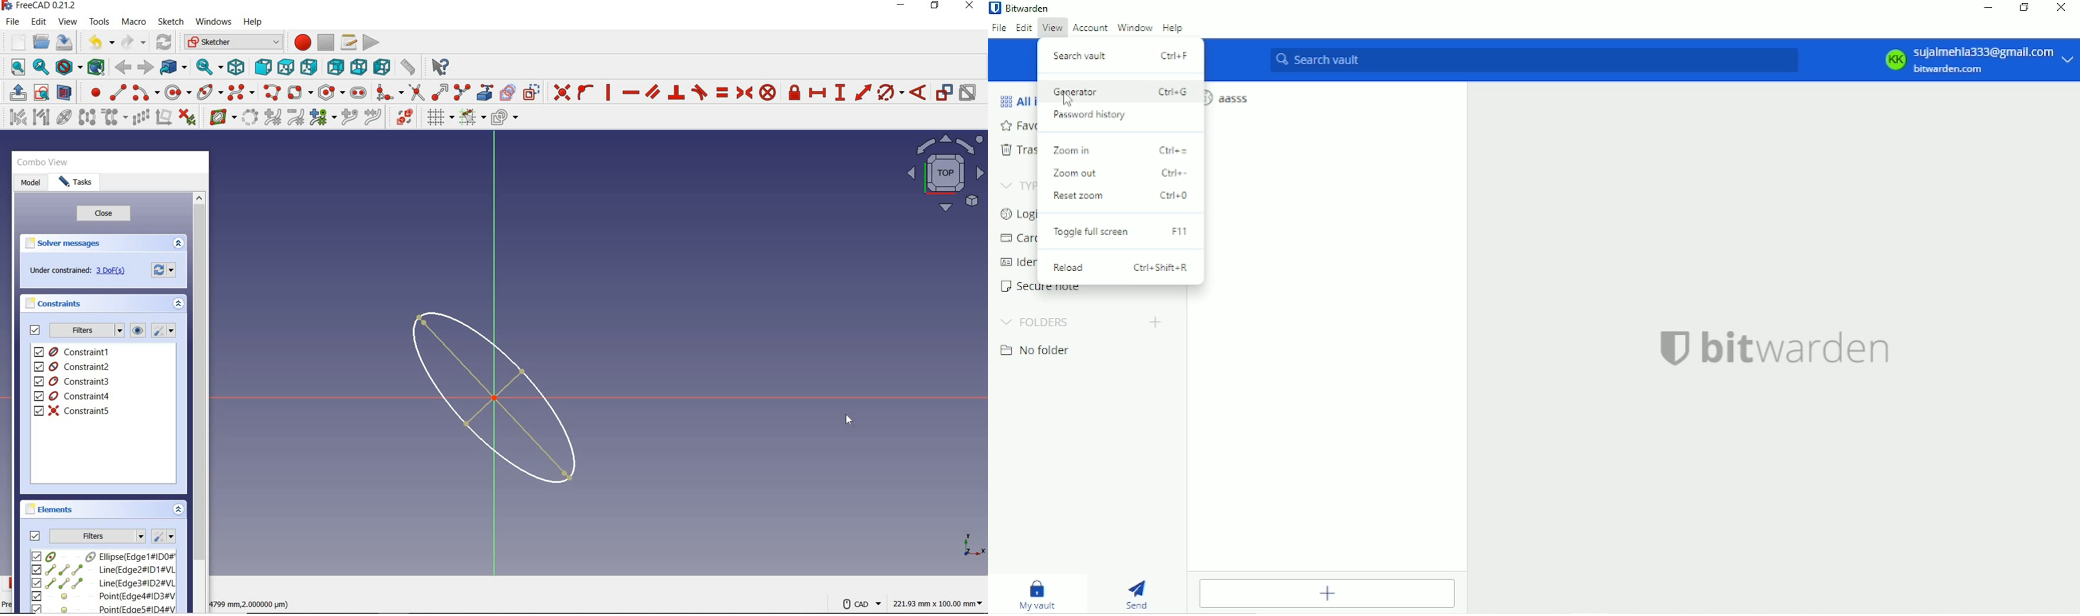 This screenshot has height=616, width=2100. I want to click on bitwarden logo, so click(1674, 348).